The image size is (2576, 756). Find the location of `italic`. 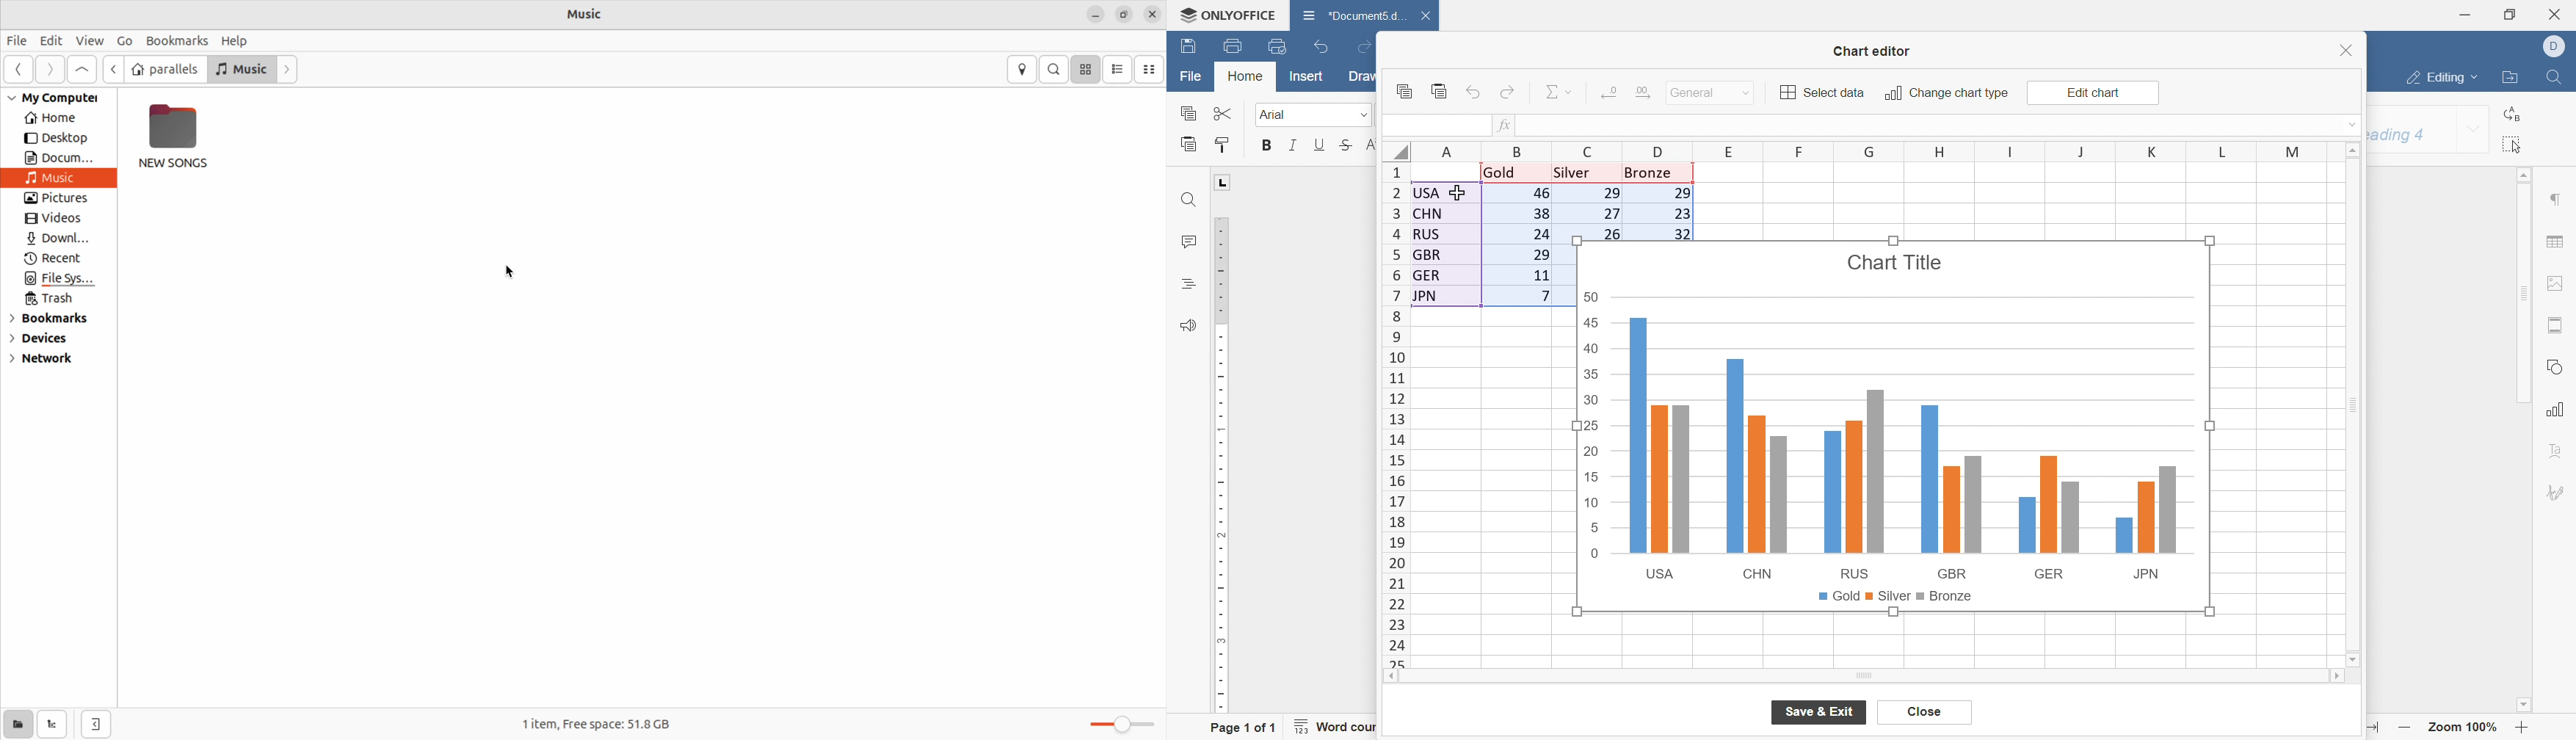

italic is located at coordinates (1292, 145).